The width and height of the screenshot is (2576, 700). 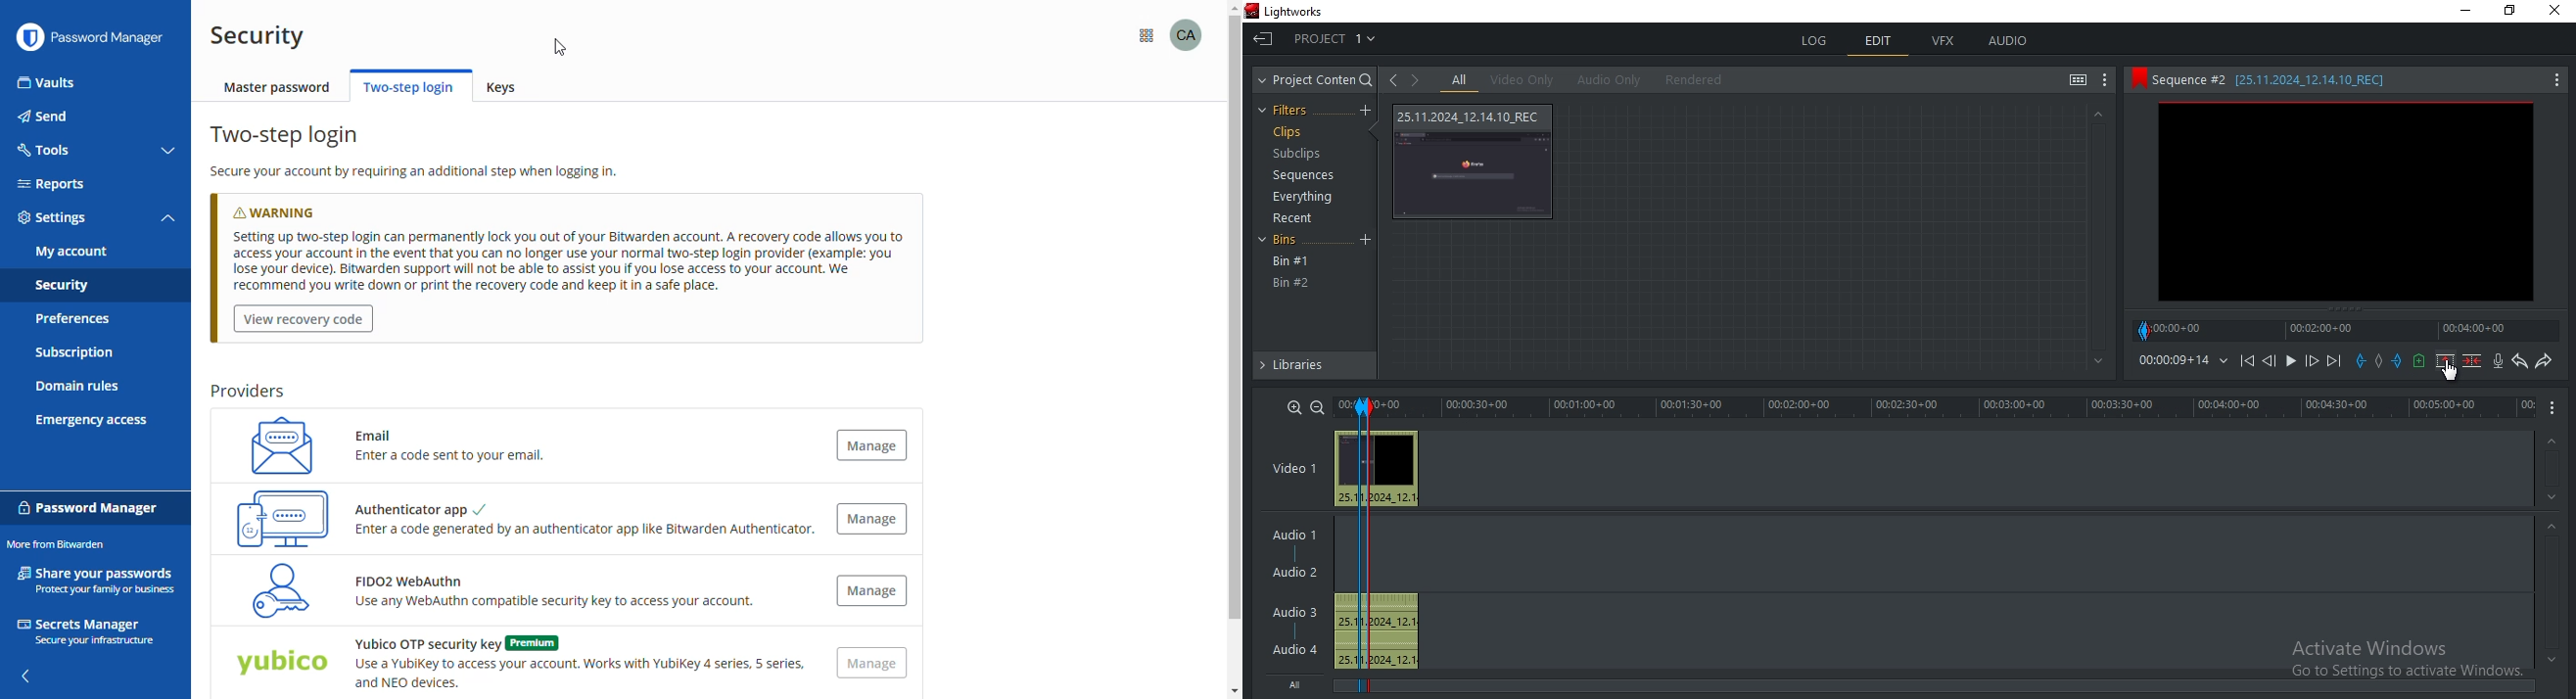 What do you see at coordinates (2182, 360) in the screenshot?
I see `time` at bounding box center [2182, 360].